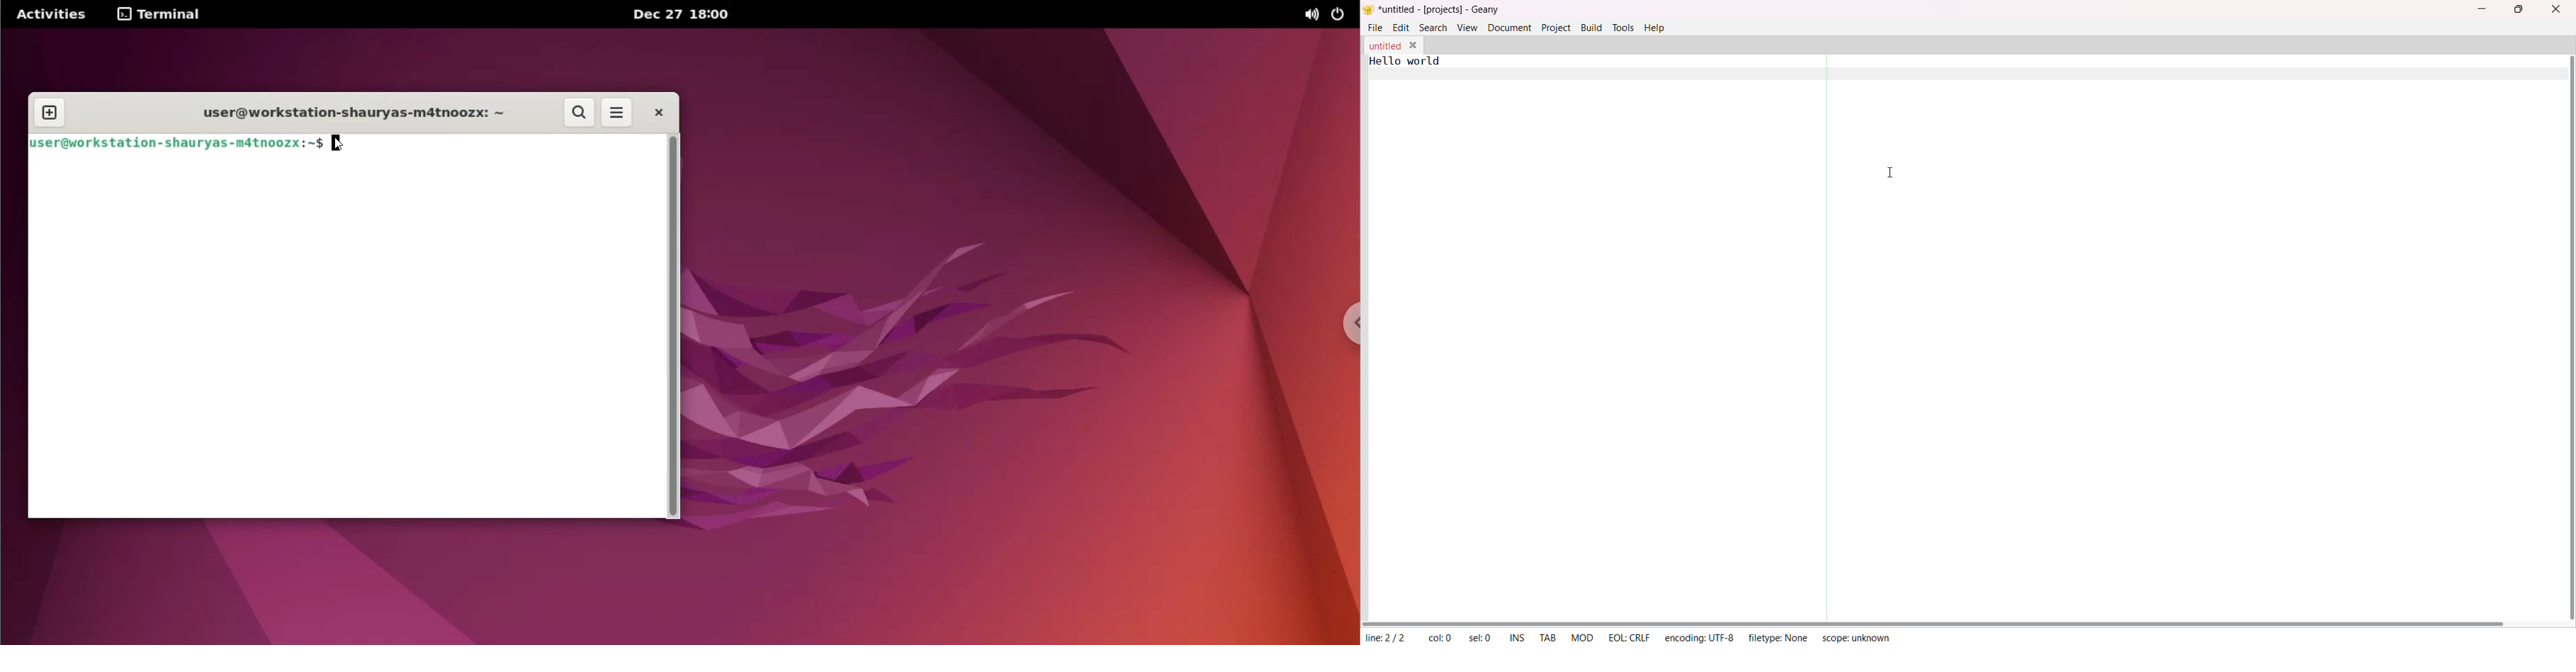  I want to click on tools, so click(1624, 27).